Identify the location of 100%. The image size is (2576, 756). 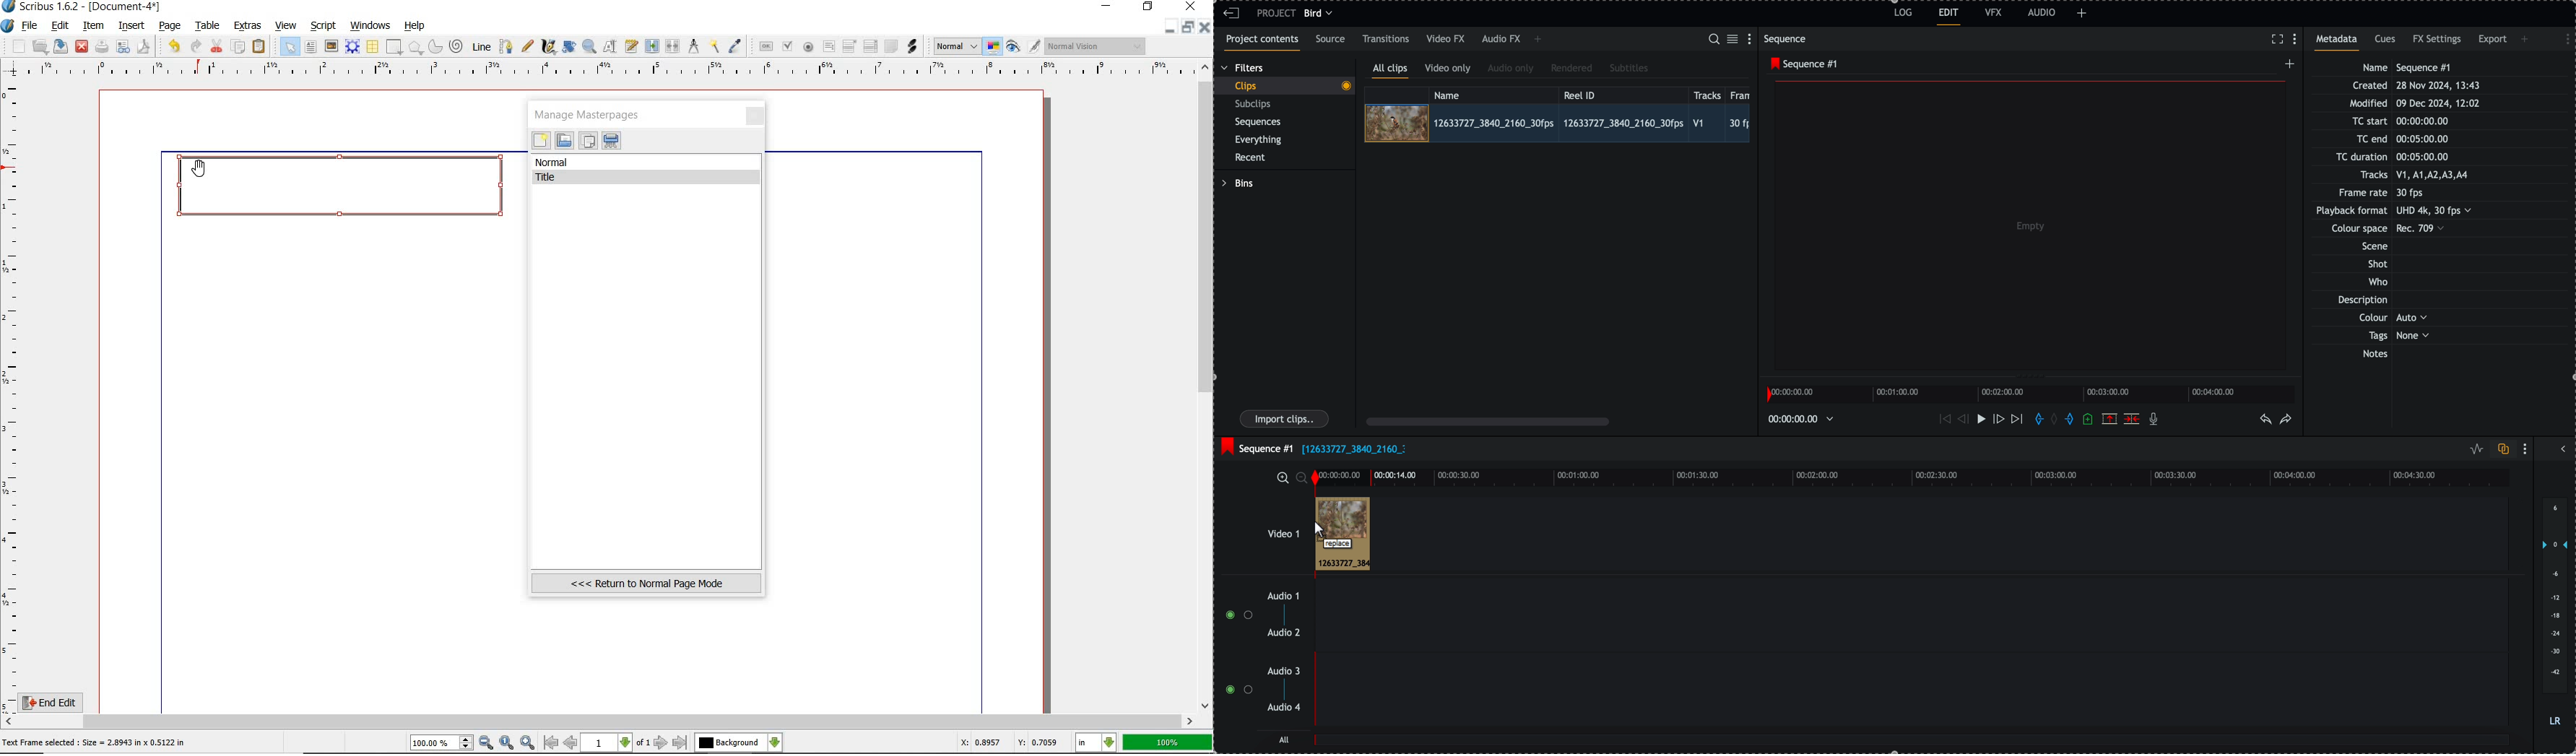
(1168, 742).